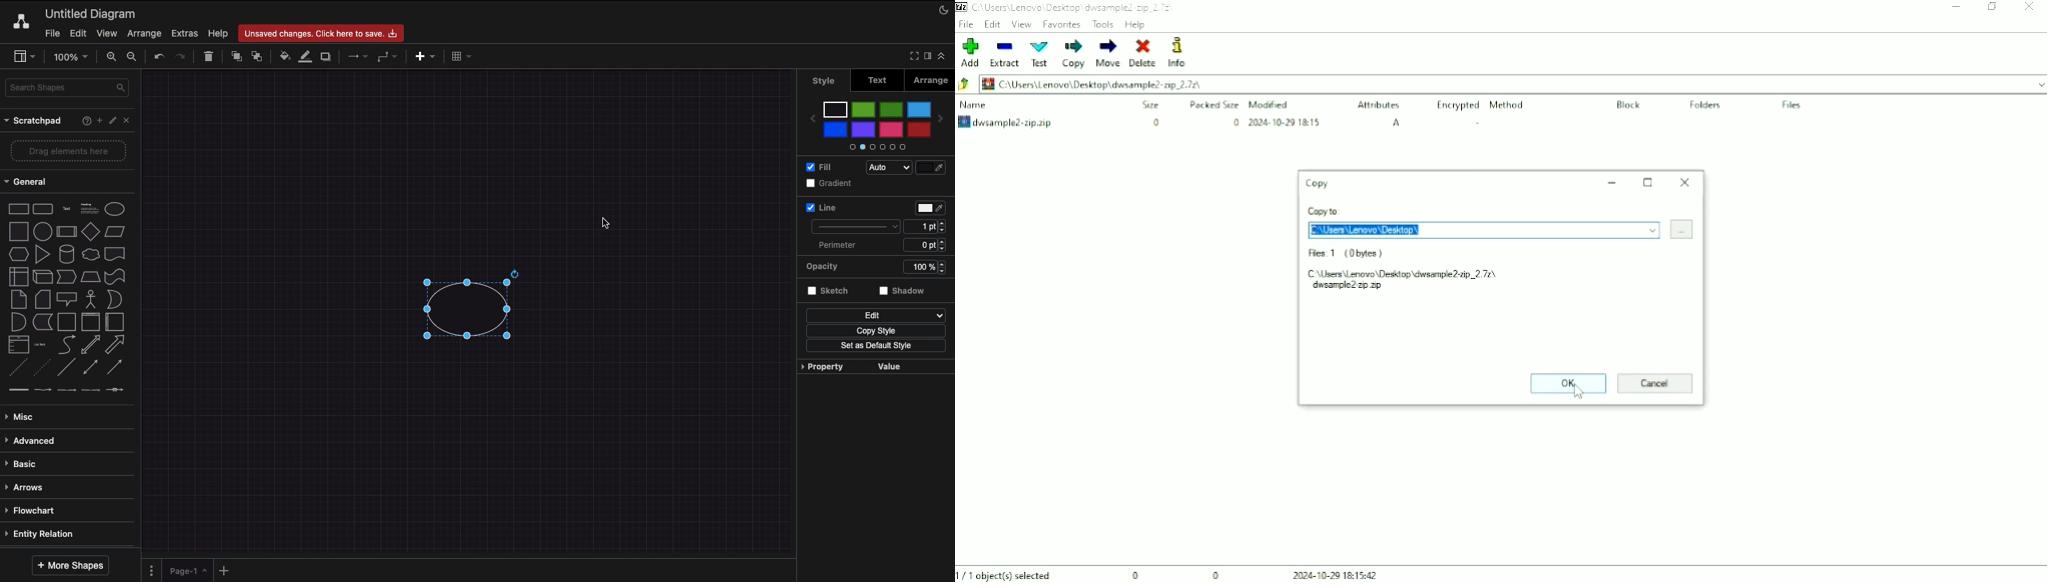 Image resolution: width=2072 pixels, height=588 pixels. Describe the element at coordinates (1485, 231) in the screenshot. I see `Copy to location` at that location.